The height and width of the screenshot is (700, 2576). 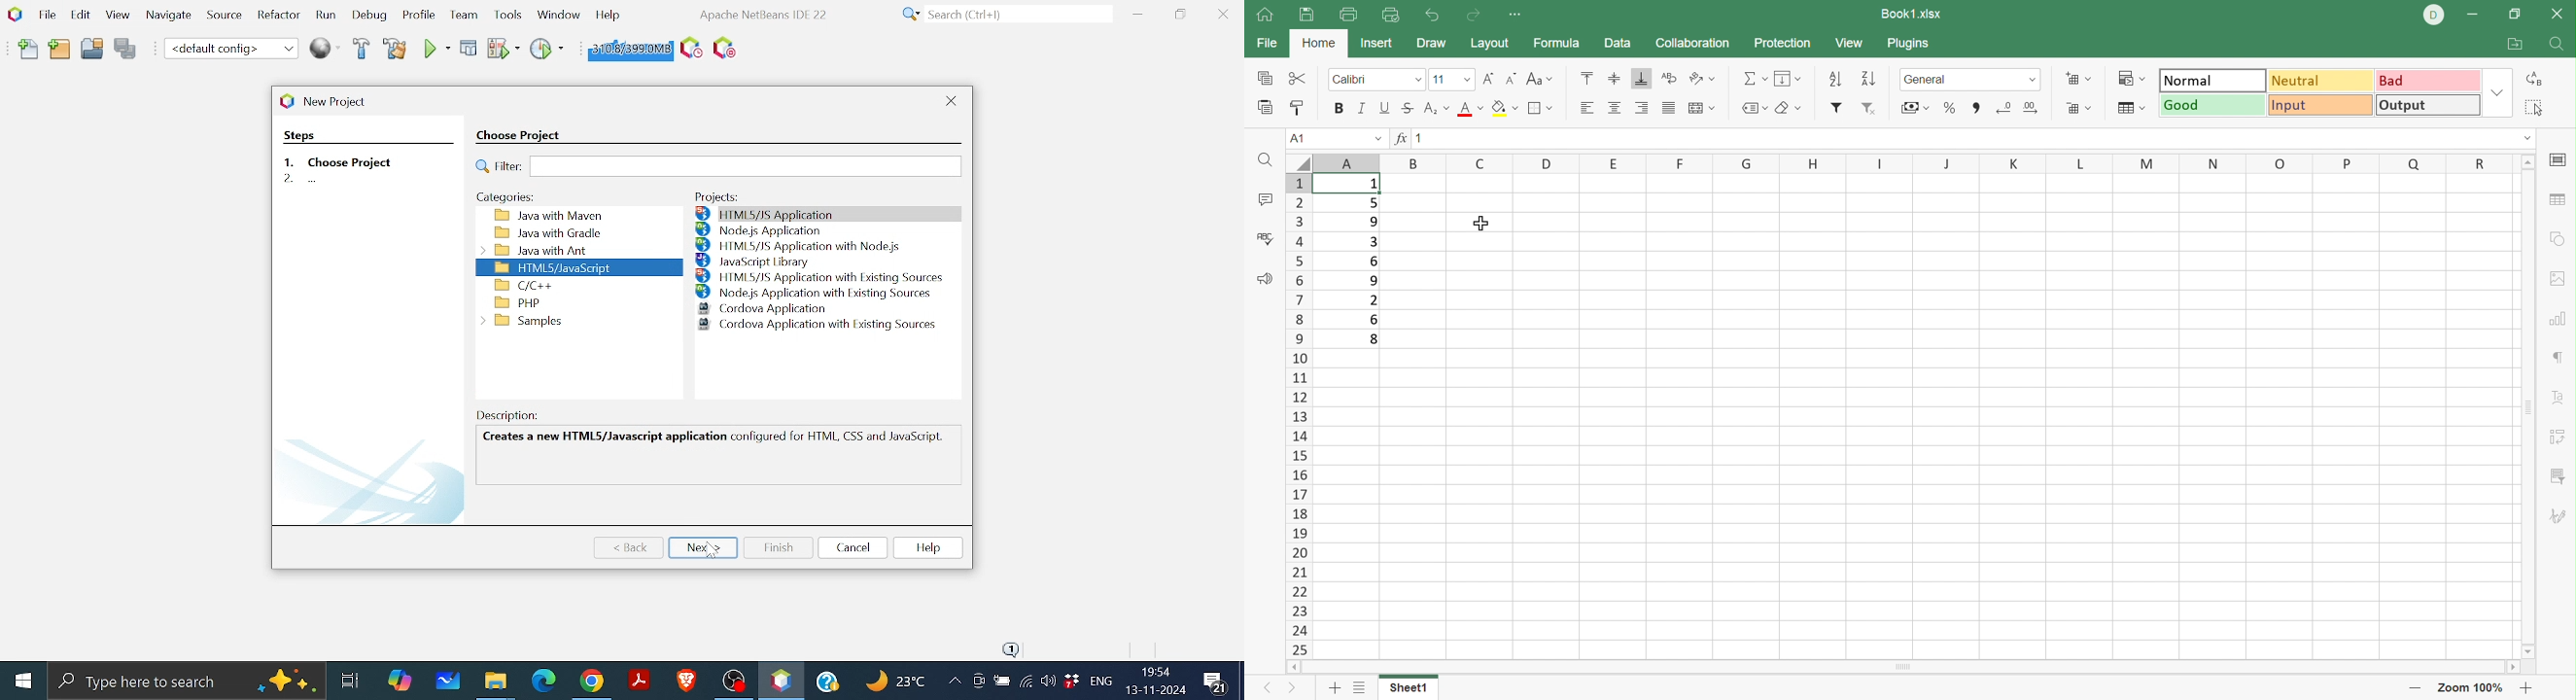 What do you see at coordinates (370, 16) in the screenshot?
I see `Debug` at bounding box center [370, 16].